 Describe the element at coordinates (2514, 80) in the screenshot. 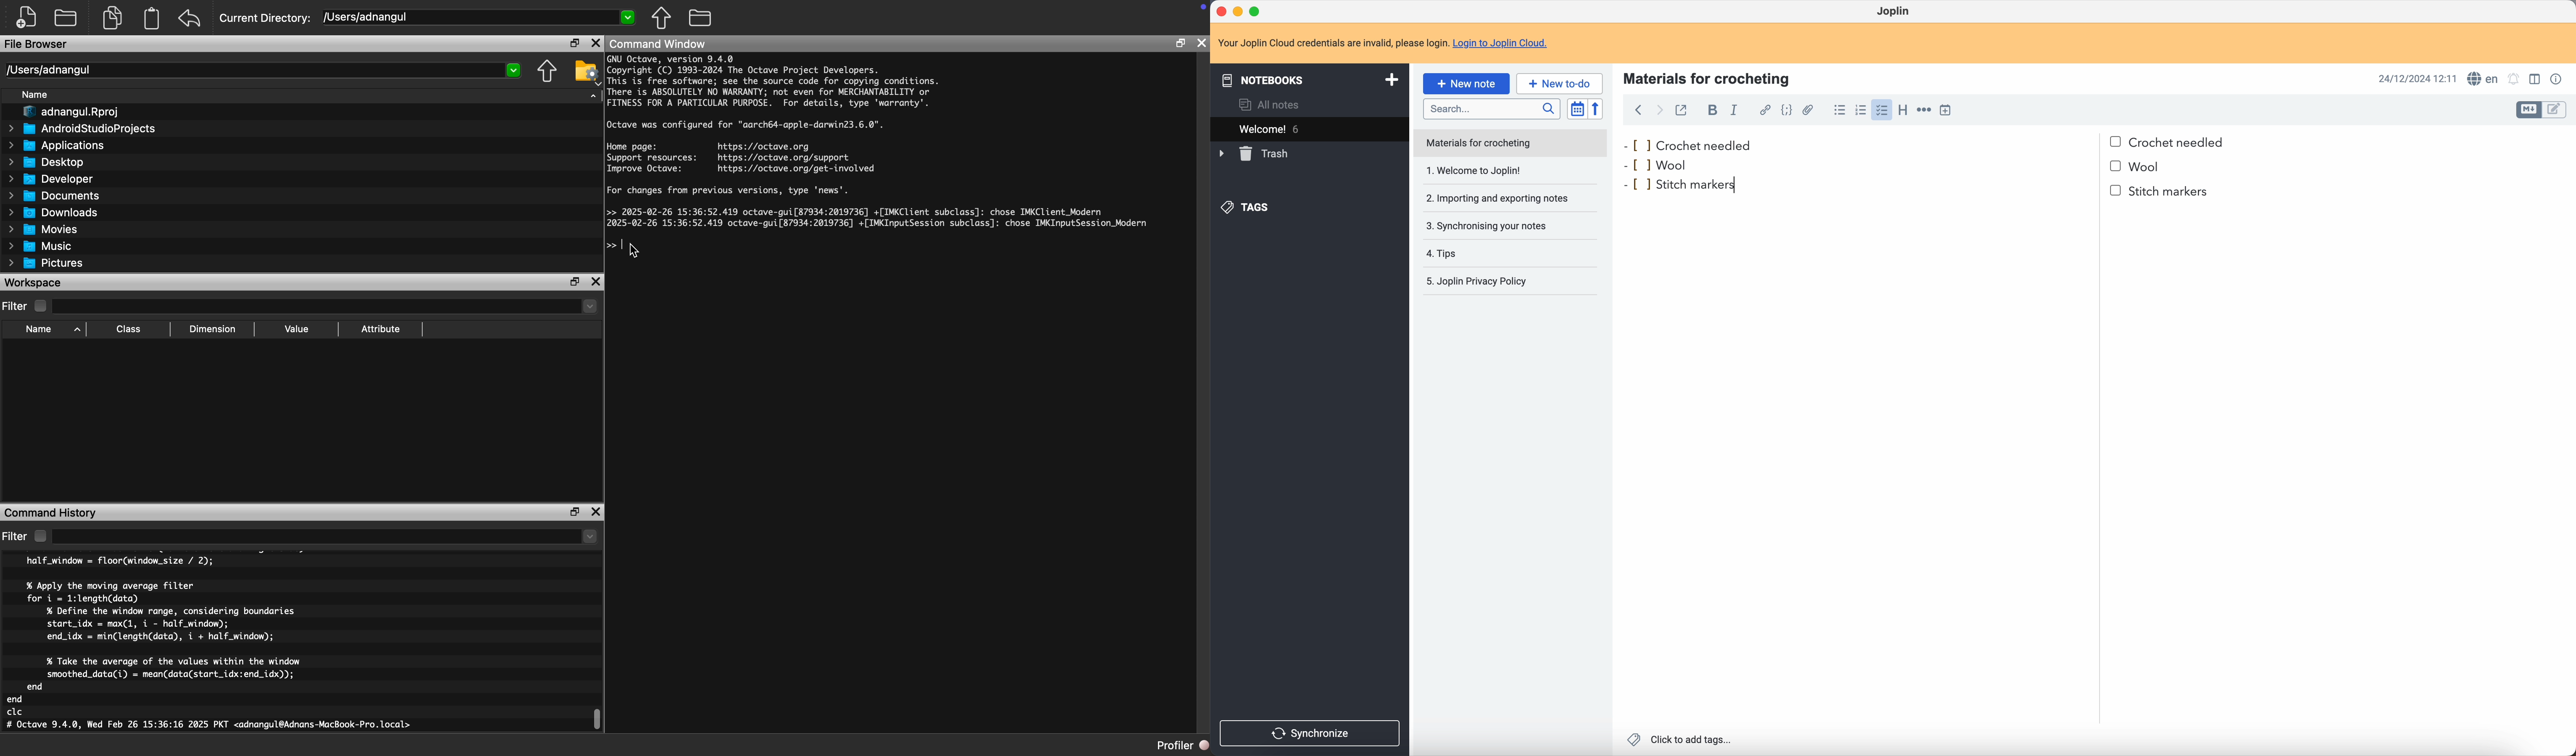

I see `set notificatins` at that location.